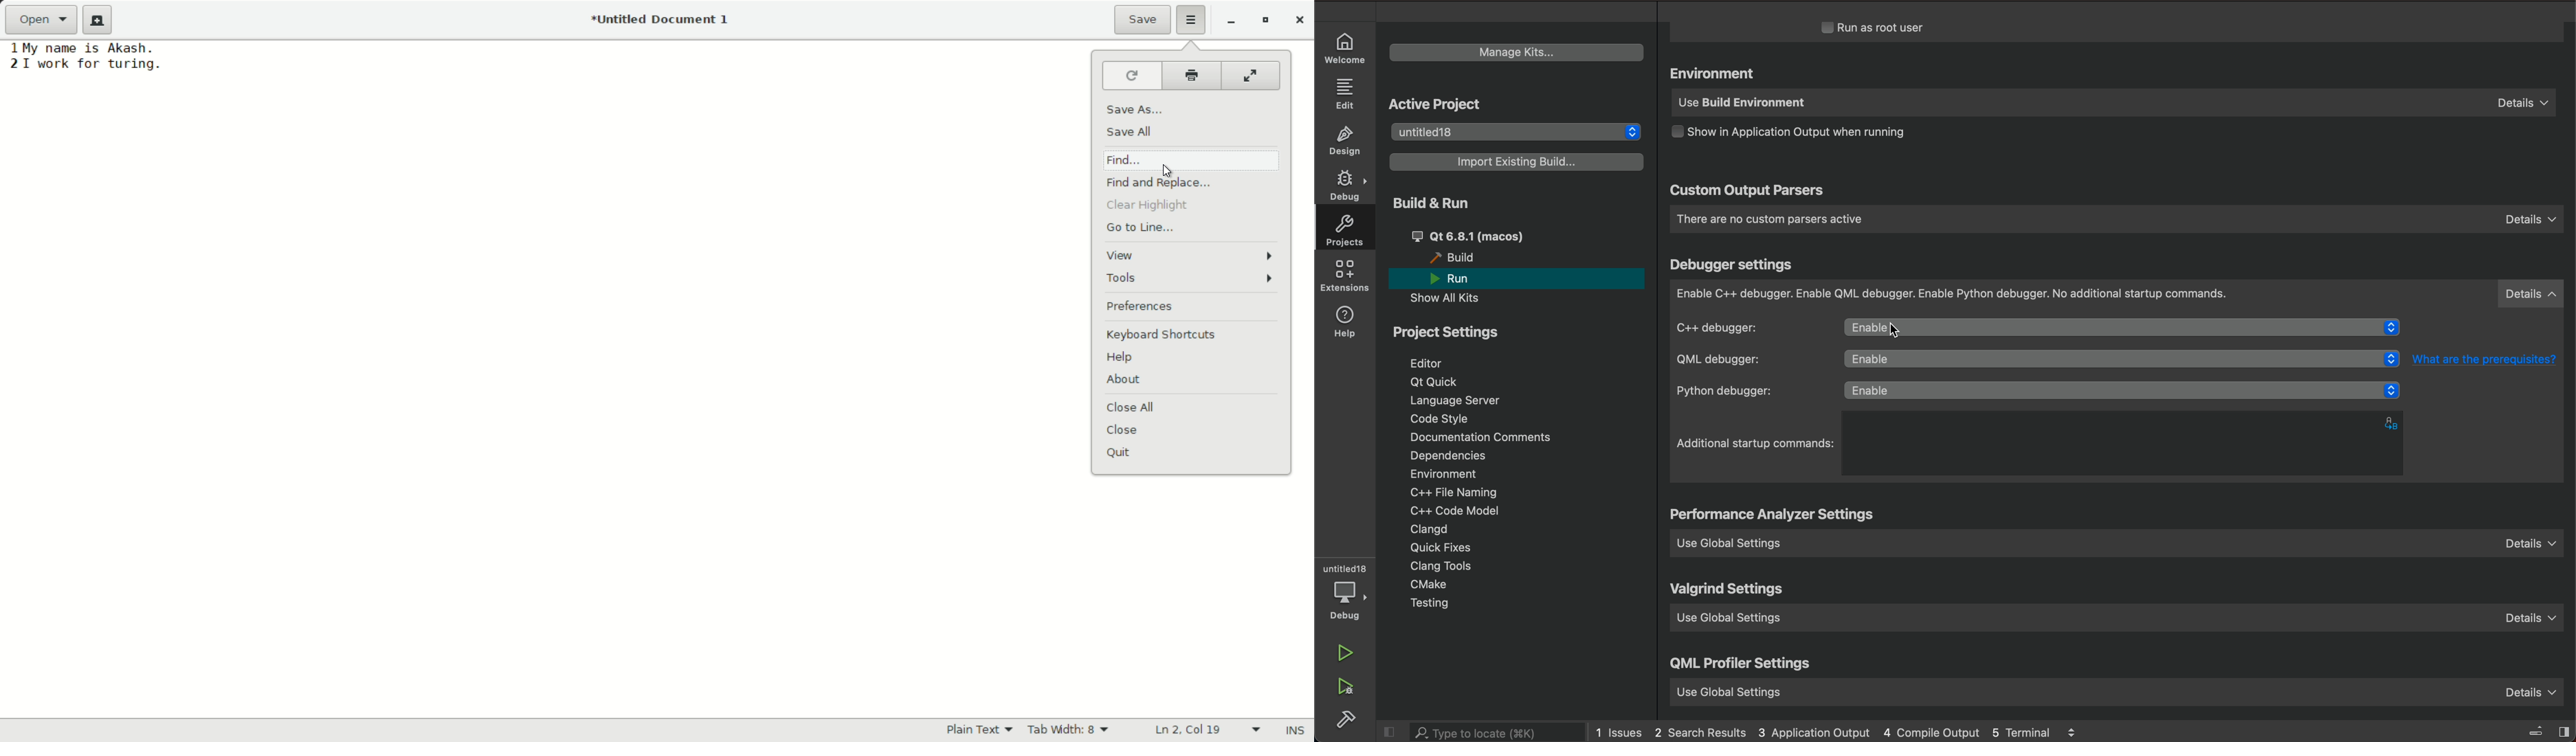 The height and width of the screenshot is (756, 2576). Describe the element at coordinates (1292, 729) in the screenshot. I see `ins` at that location.